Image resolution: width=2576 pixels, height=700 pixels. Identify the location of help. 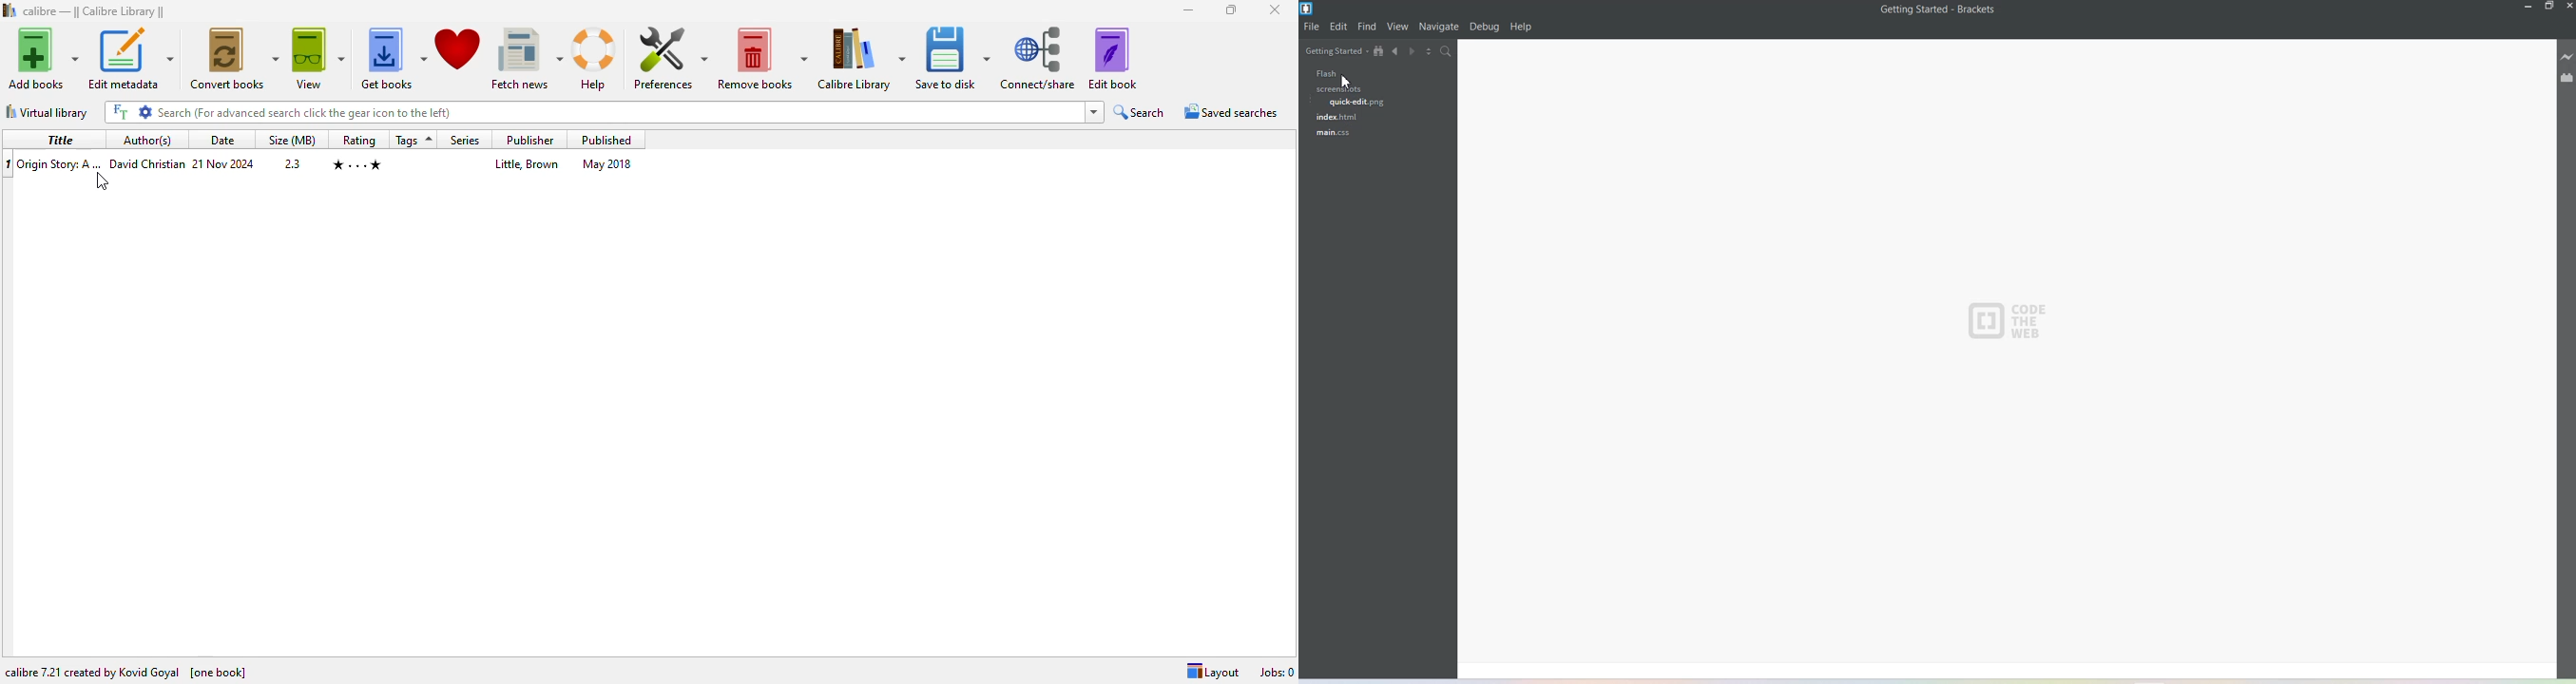
(594, 58).